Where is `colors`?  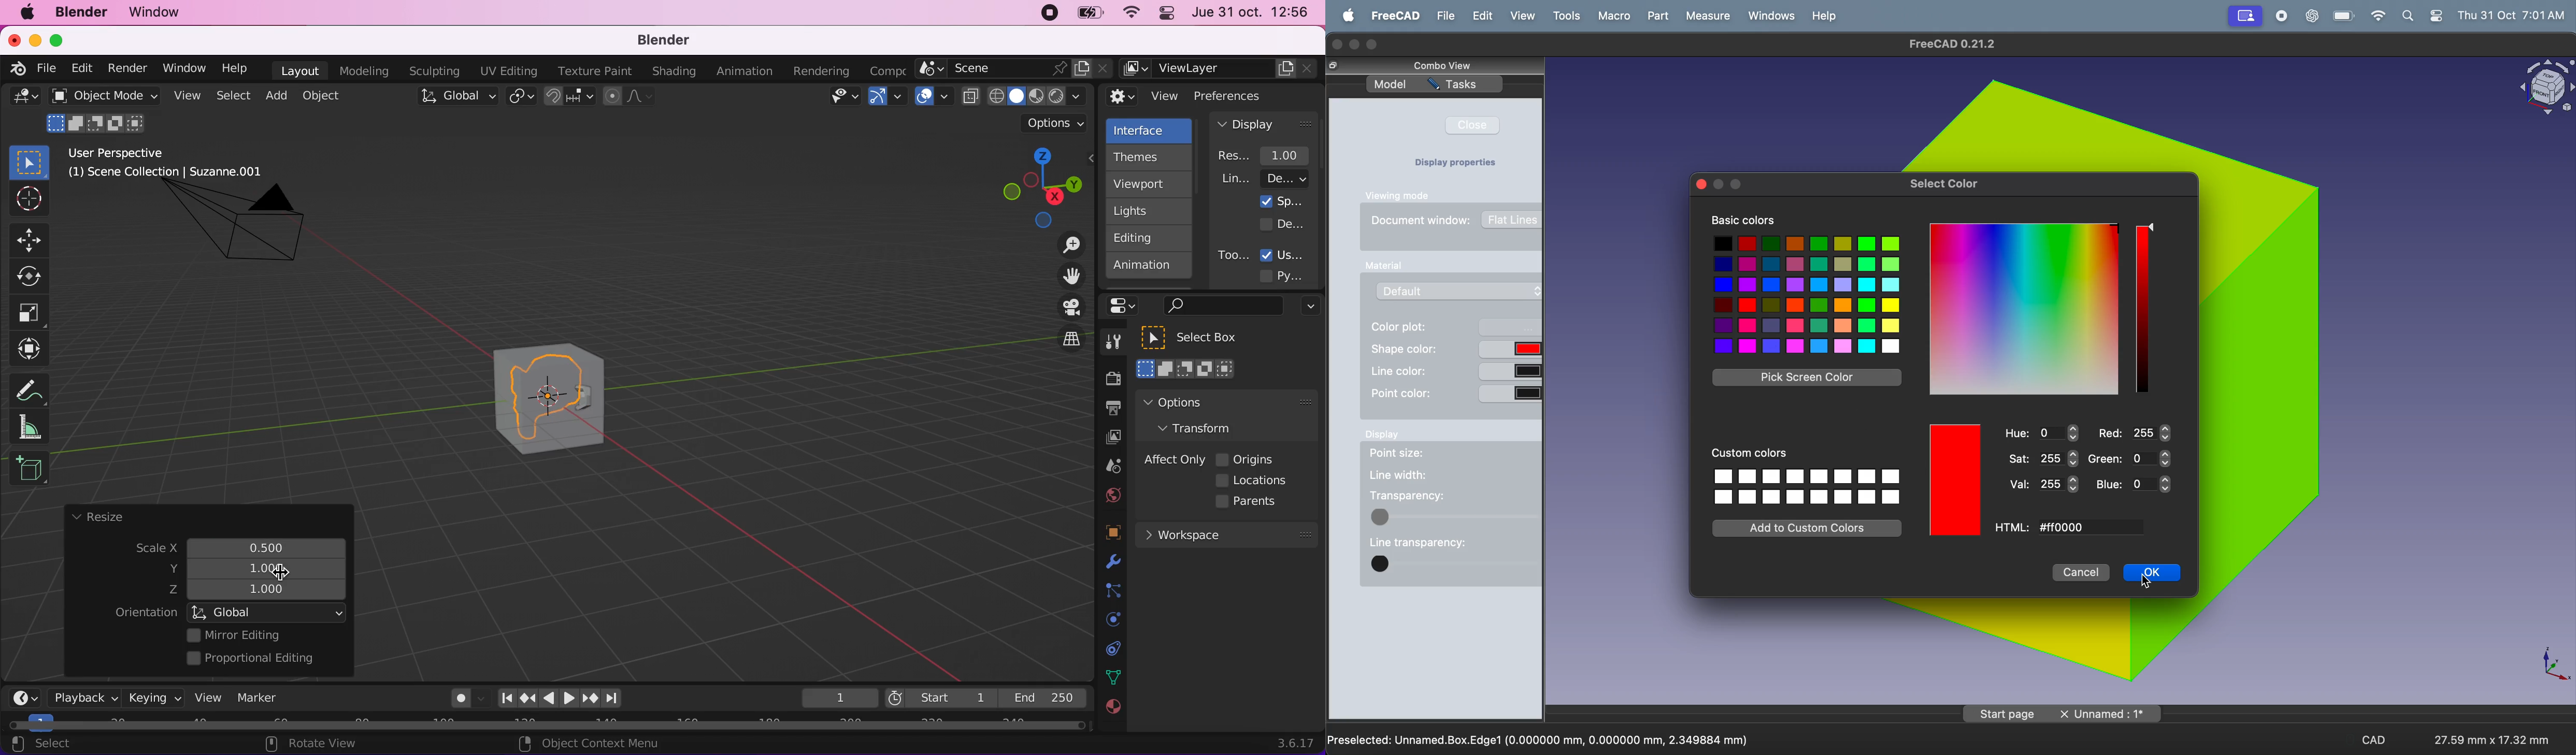 colors is located at coordinates (1806, 294).